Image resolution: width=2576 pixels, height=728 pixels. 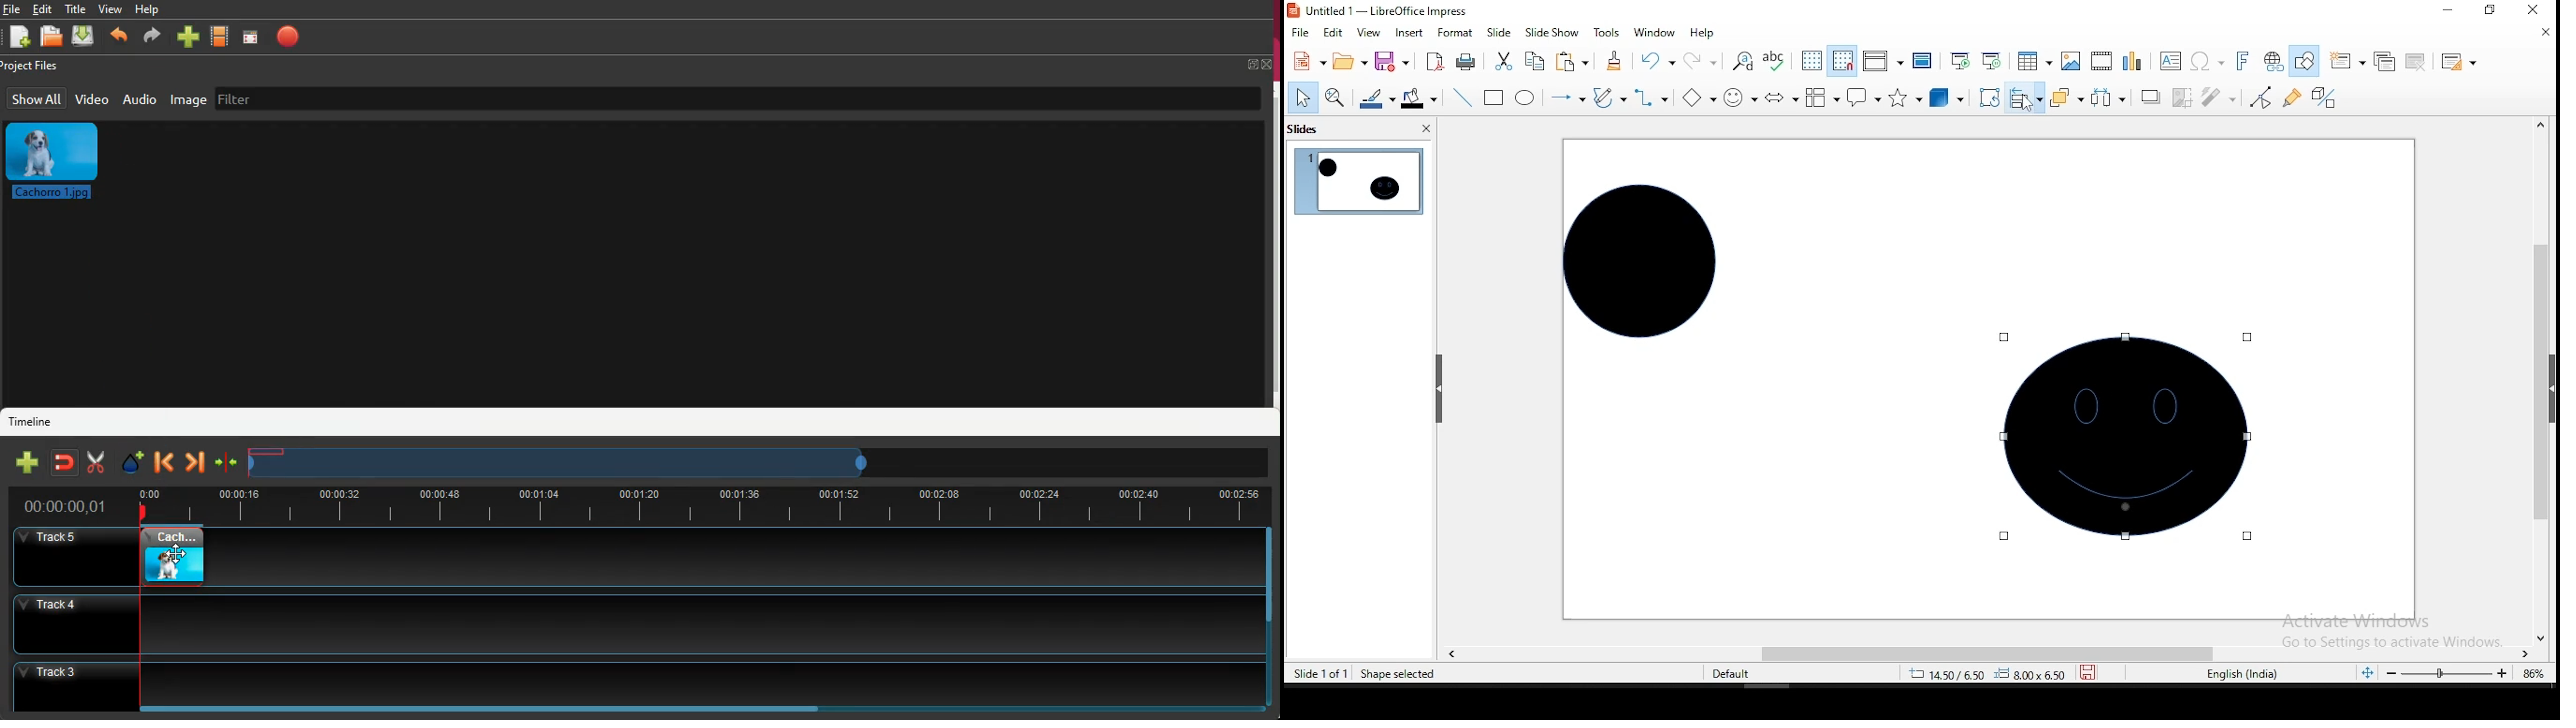 I want to click on forward, so click(x=196, y=459).